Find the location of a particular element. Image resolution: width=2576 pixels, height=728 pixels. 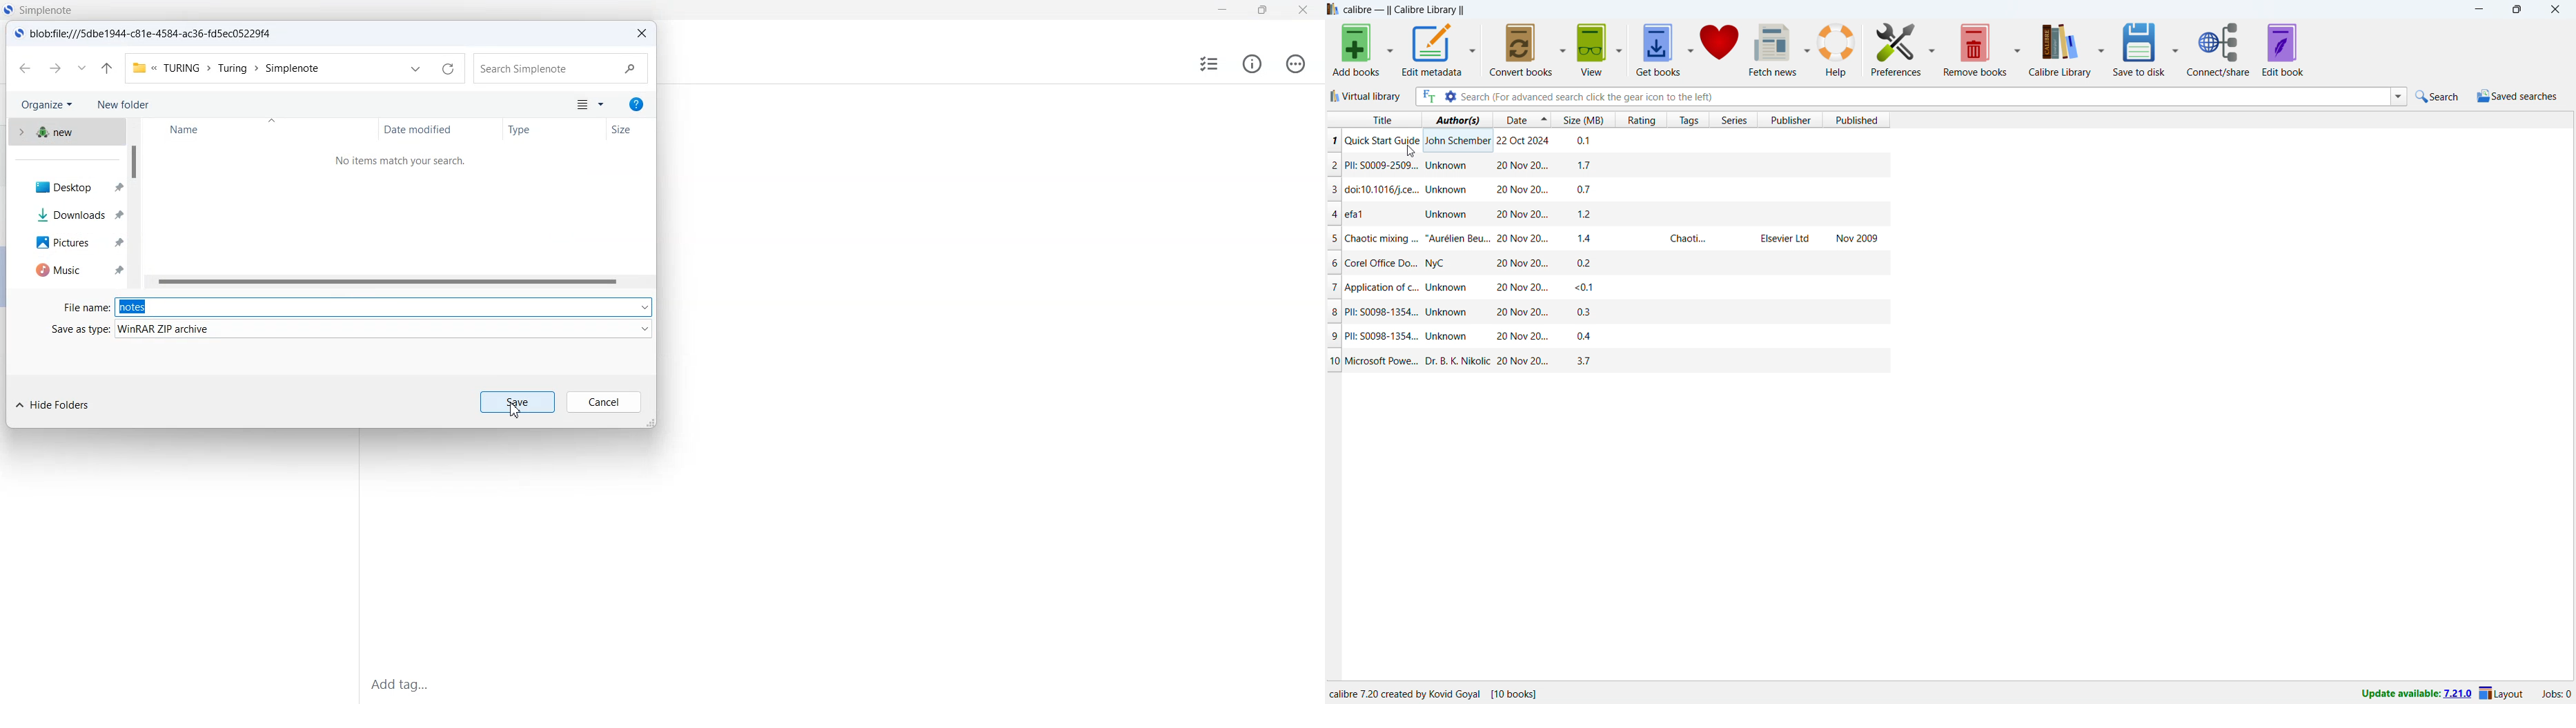

maximize is located at coordinates (2520, 9).